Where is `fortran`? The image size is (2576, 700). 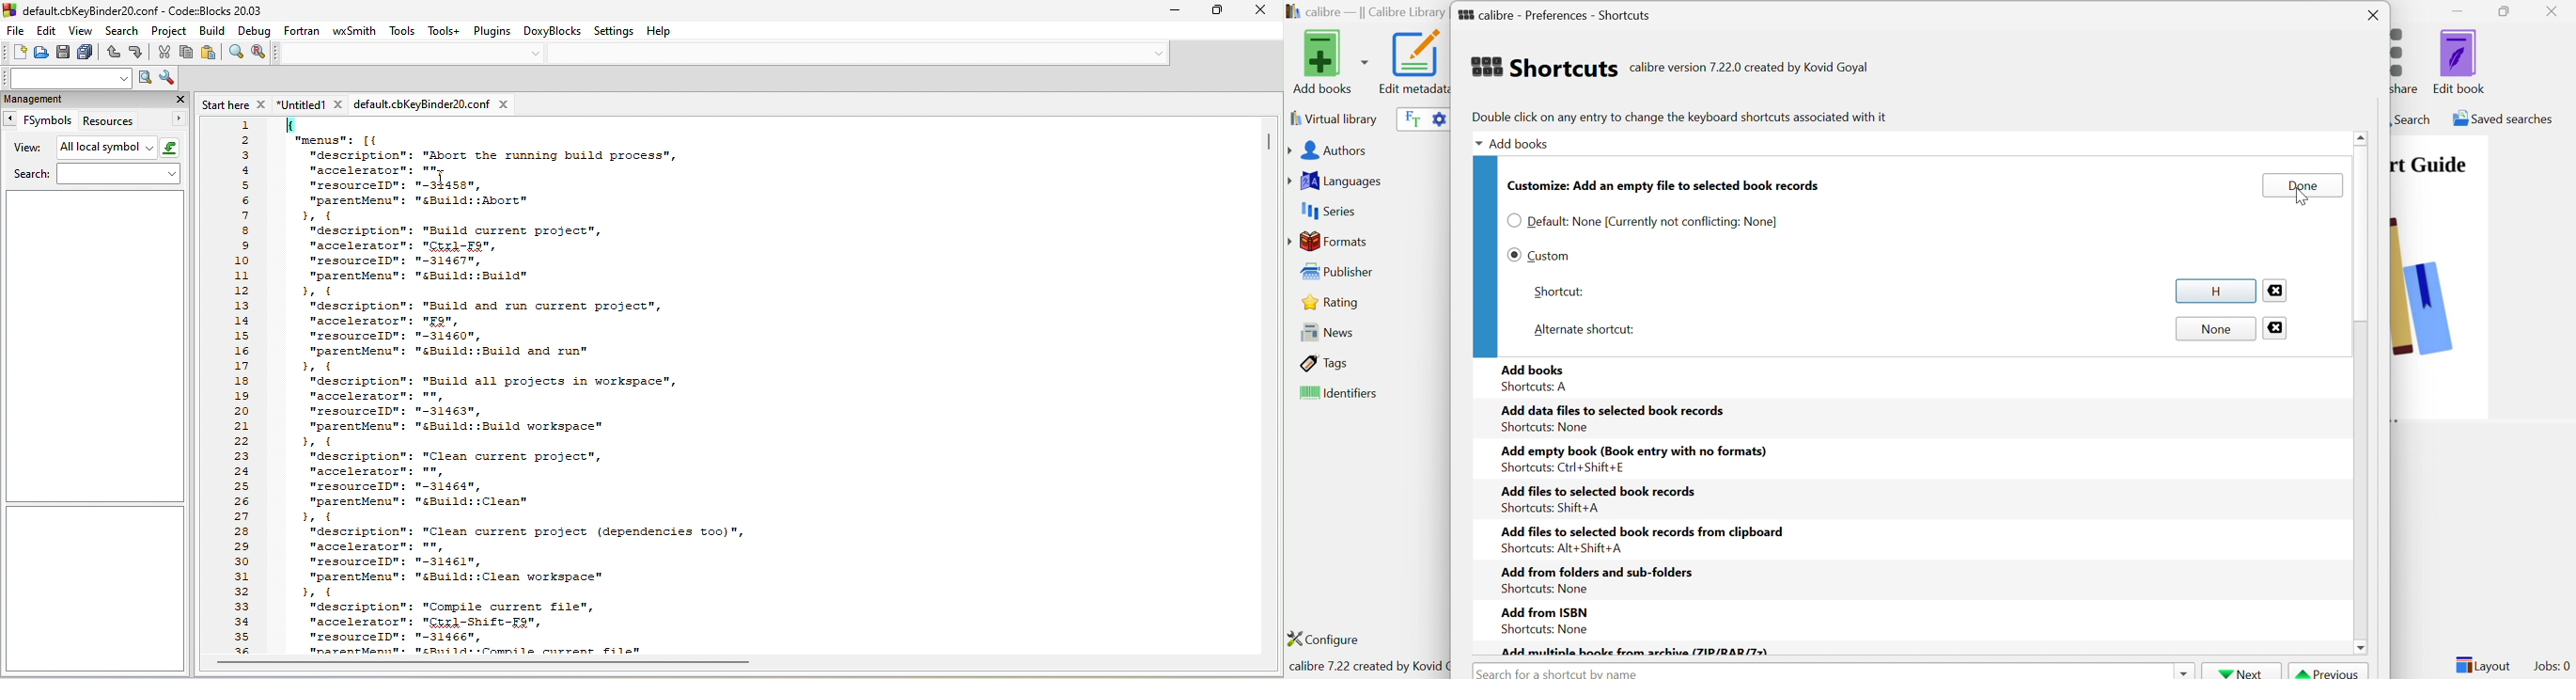
fortran is located at coordinates (304, 33).